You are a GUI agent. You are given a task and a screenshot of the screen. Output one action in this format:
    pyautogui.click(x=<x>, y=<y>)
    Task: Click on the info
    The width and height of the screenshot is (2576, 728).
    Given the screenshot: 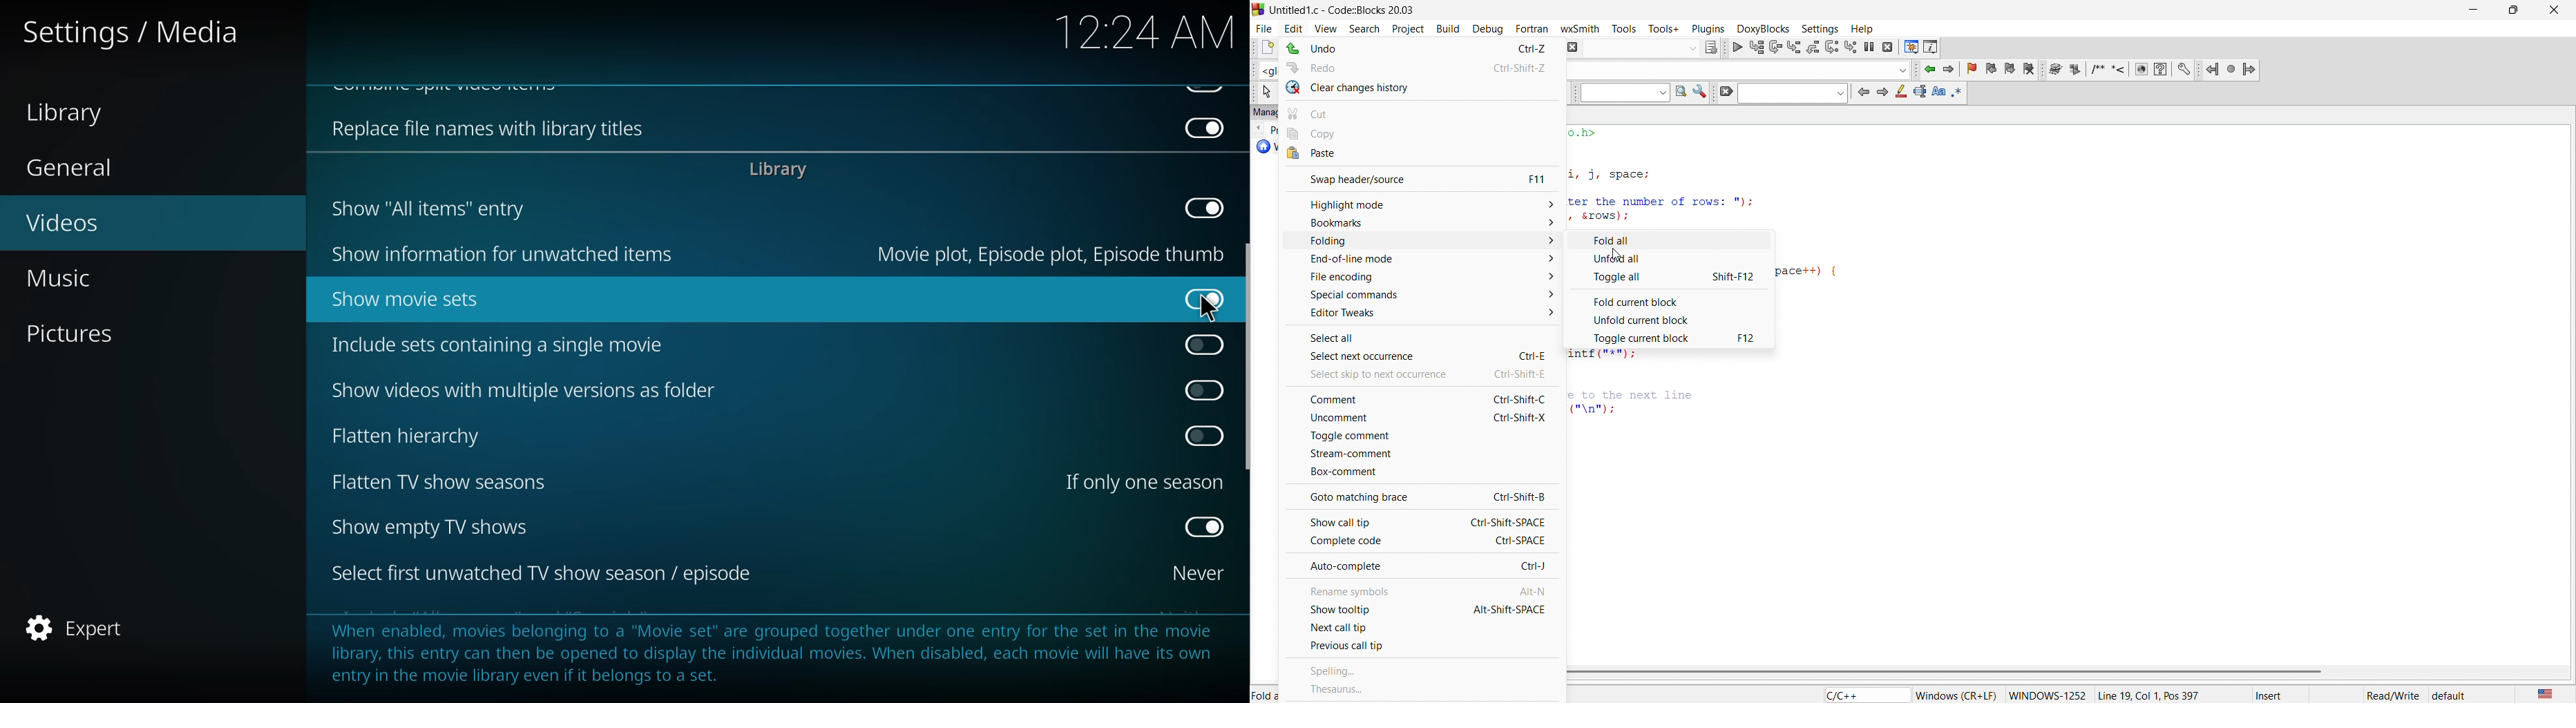 What is the action you would take?
    pyautogui.click(x=781, y=652)
    